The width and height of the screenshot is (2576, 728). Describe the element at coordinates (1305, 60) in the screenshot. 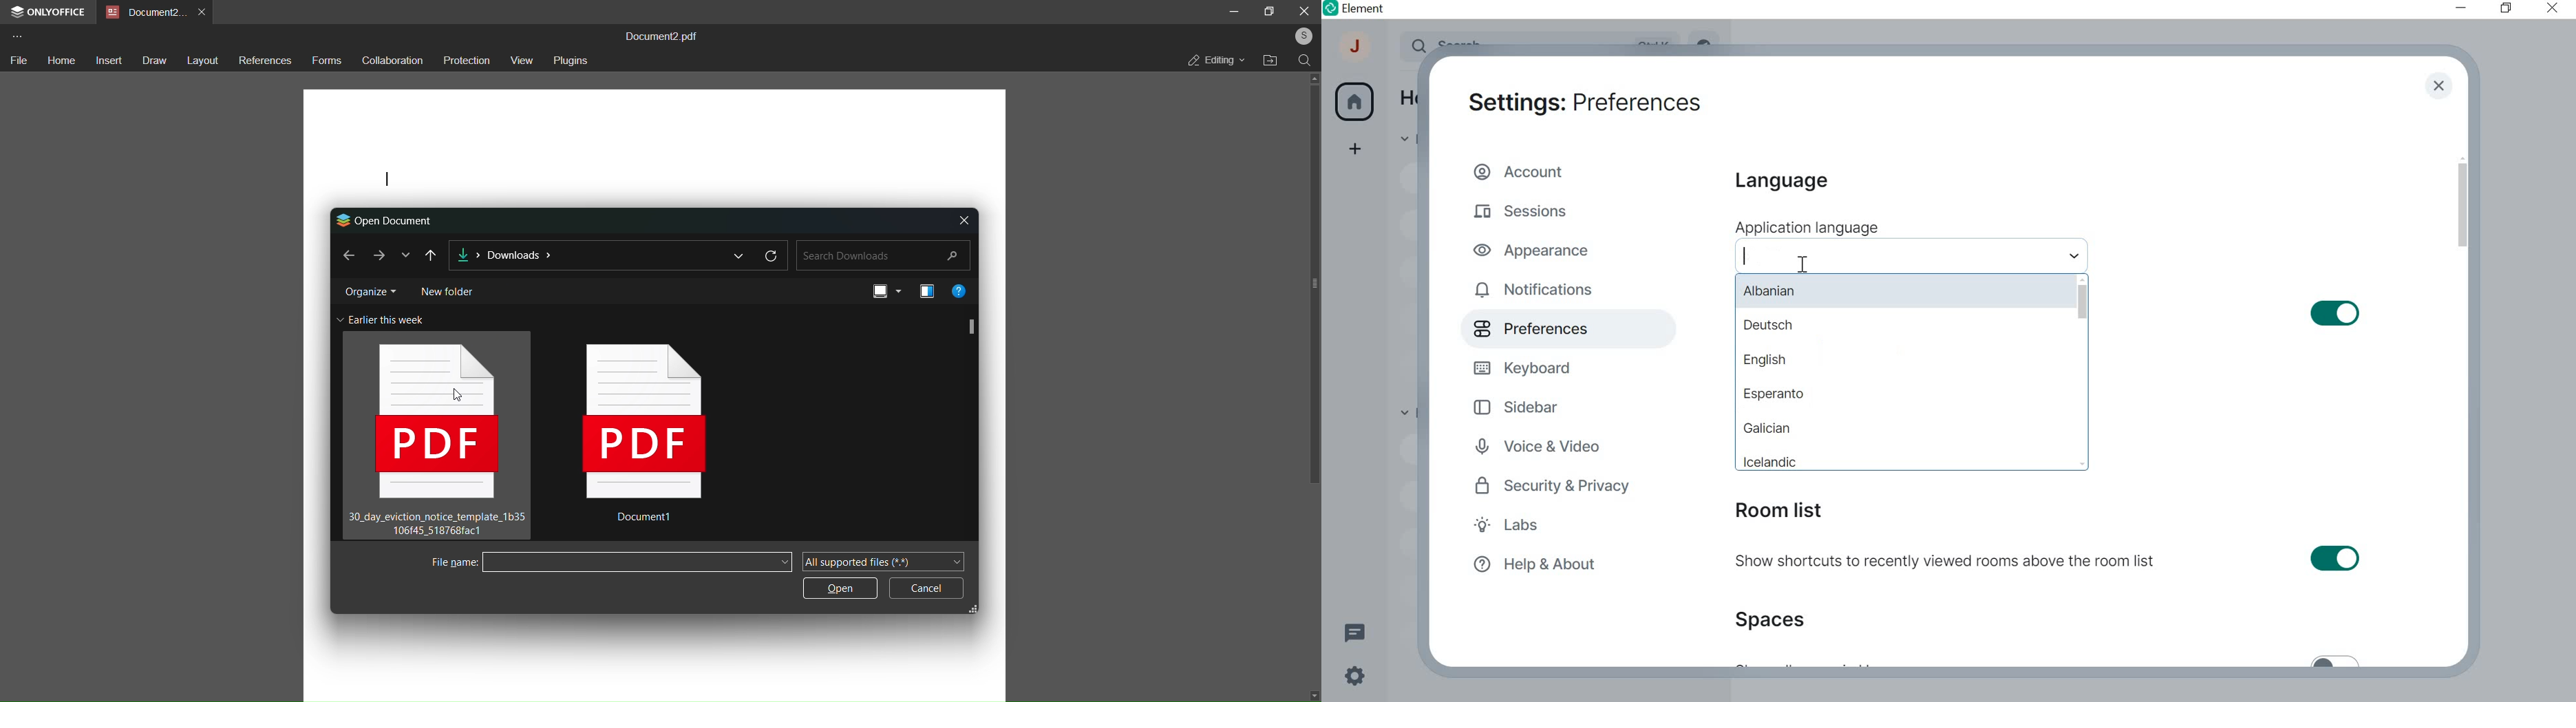

I see `search` at that location.